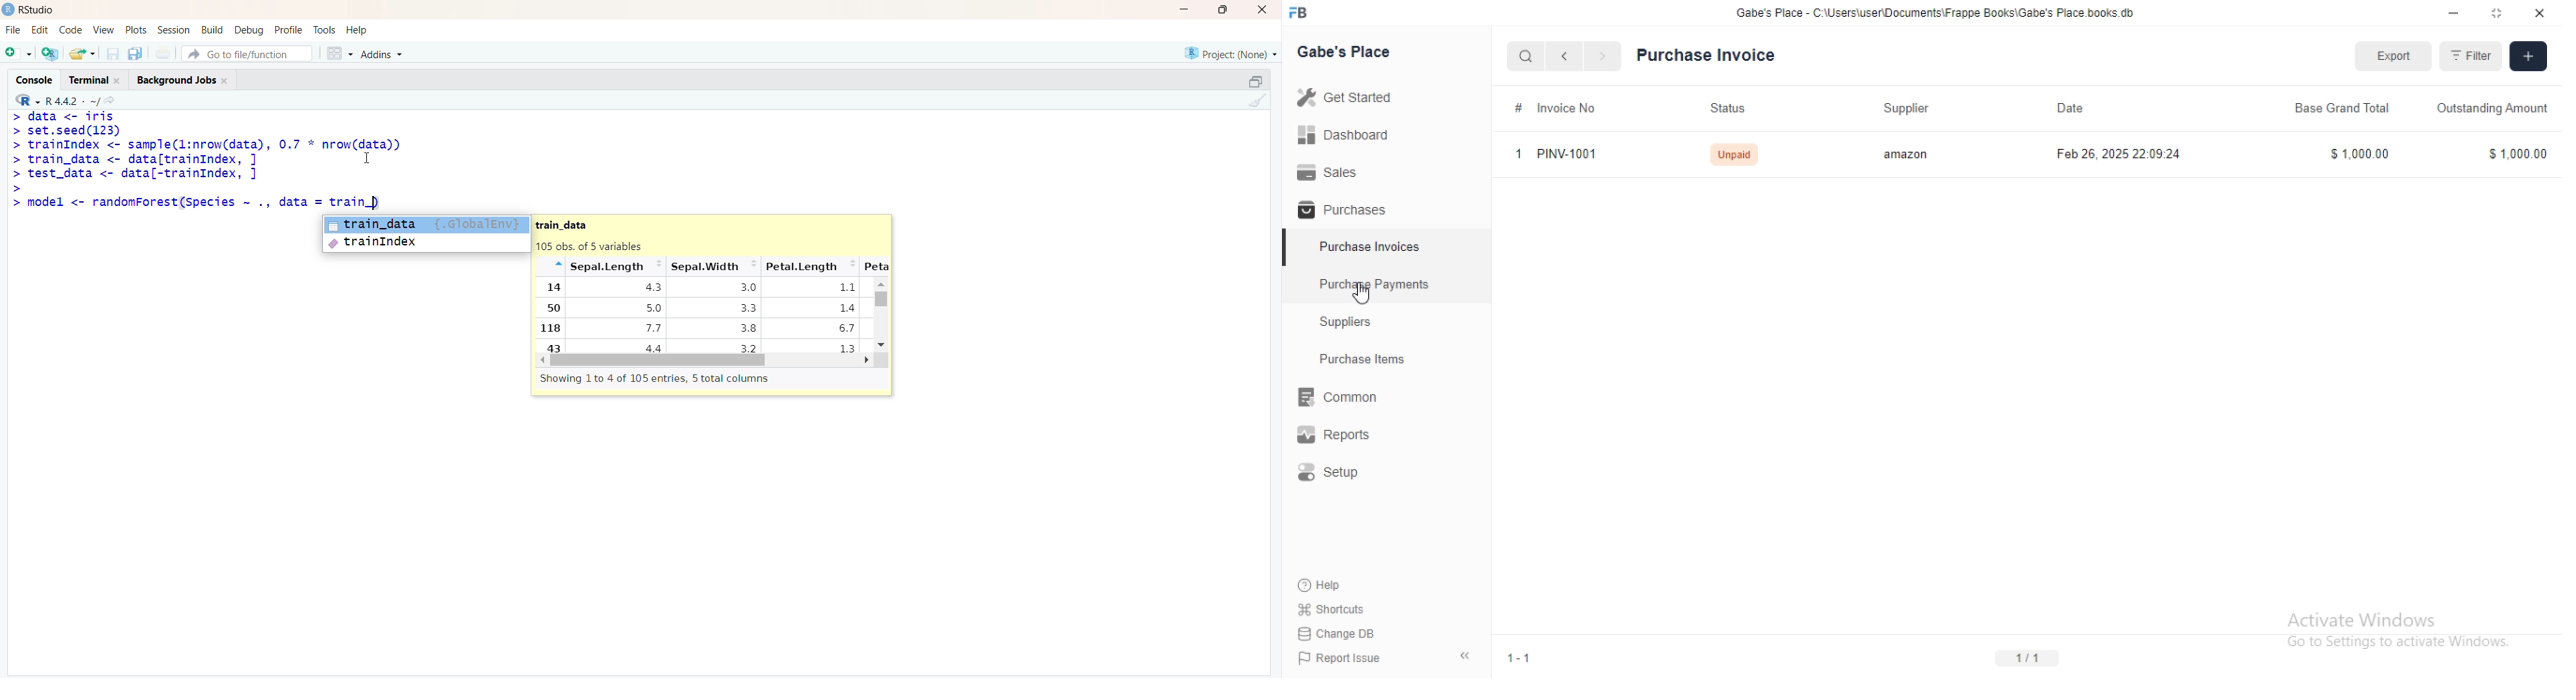  I want to click on Right, so click(867, 360).